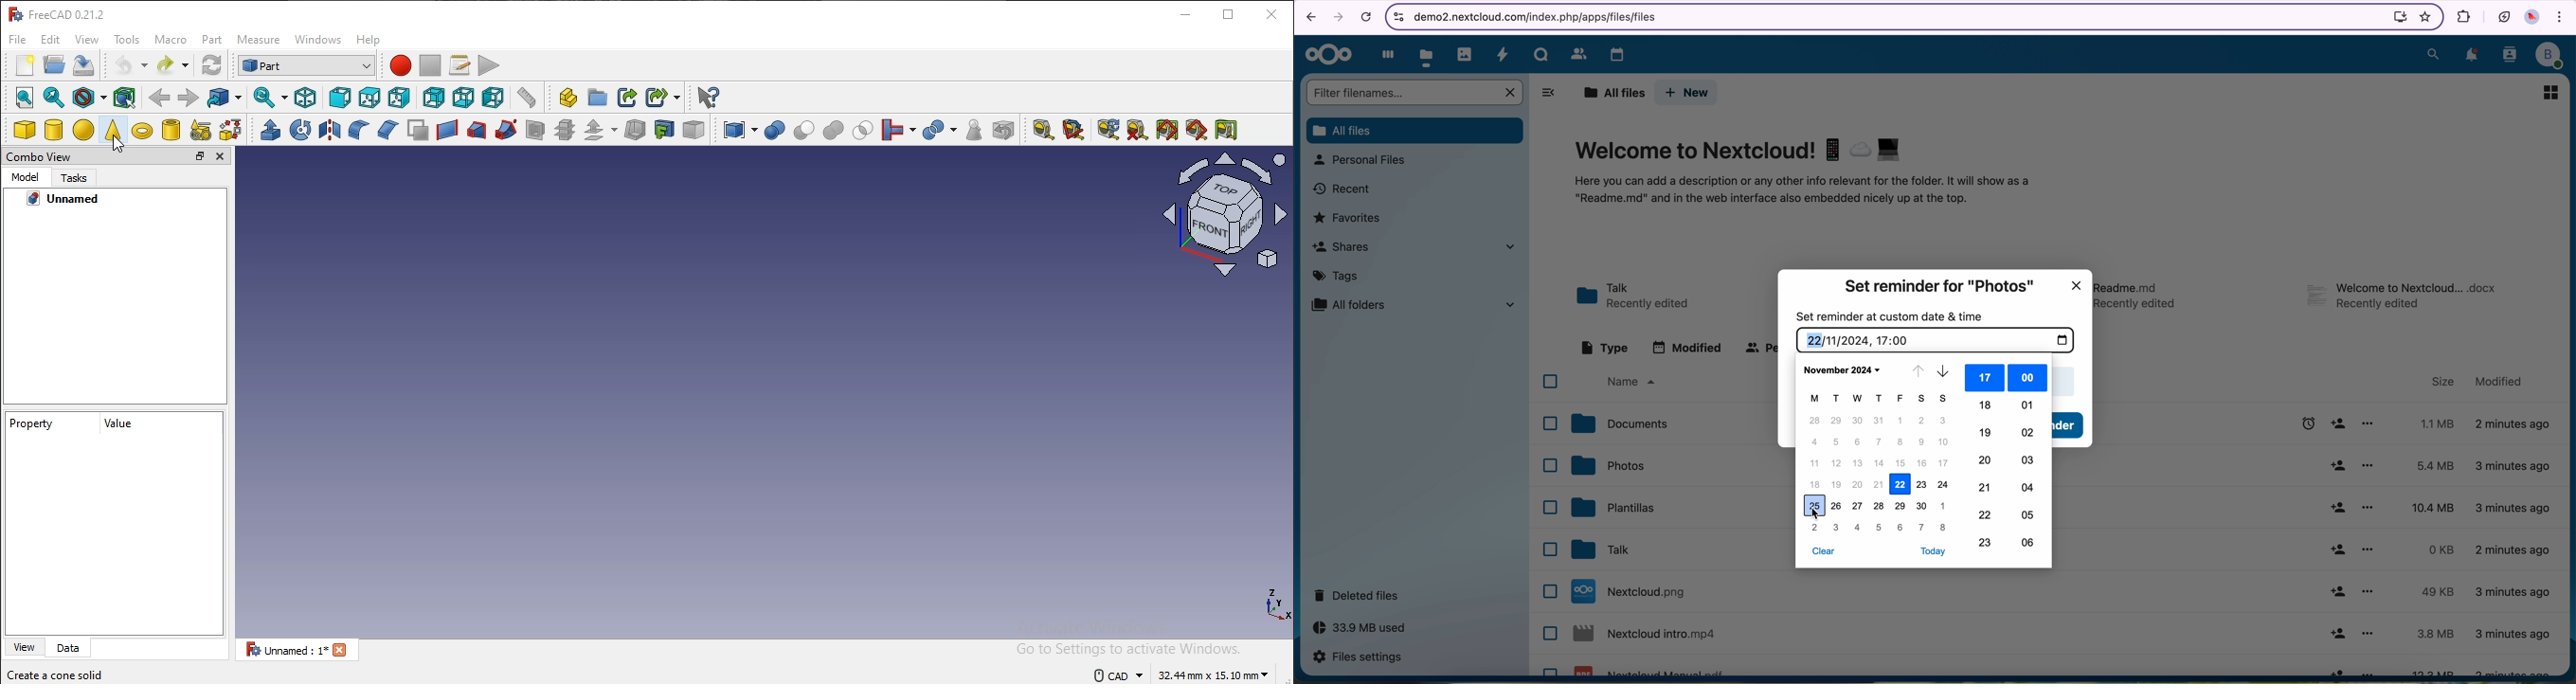  What do you see at coordinates (445, 130) in the screenshot?
I see `create a ruled surface` at bounding box center [445, 130].